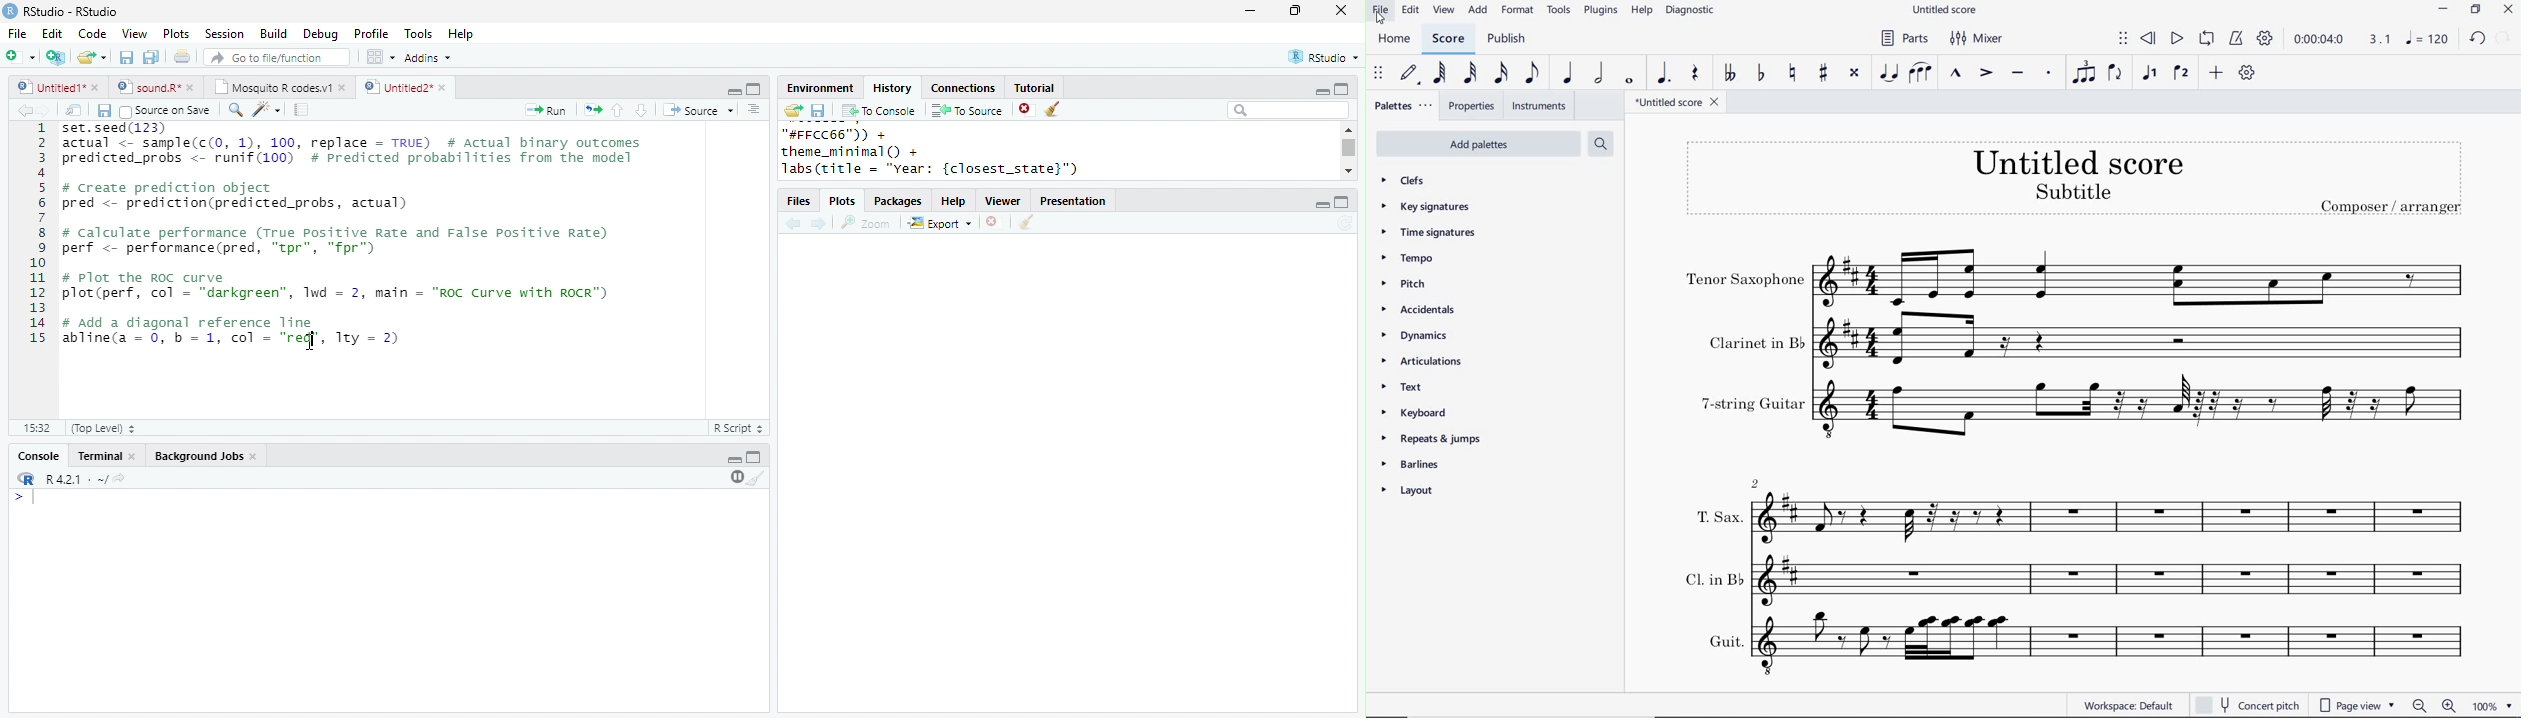  I want to click on search file, so click(278, 57).